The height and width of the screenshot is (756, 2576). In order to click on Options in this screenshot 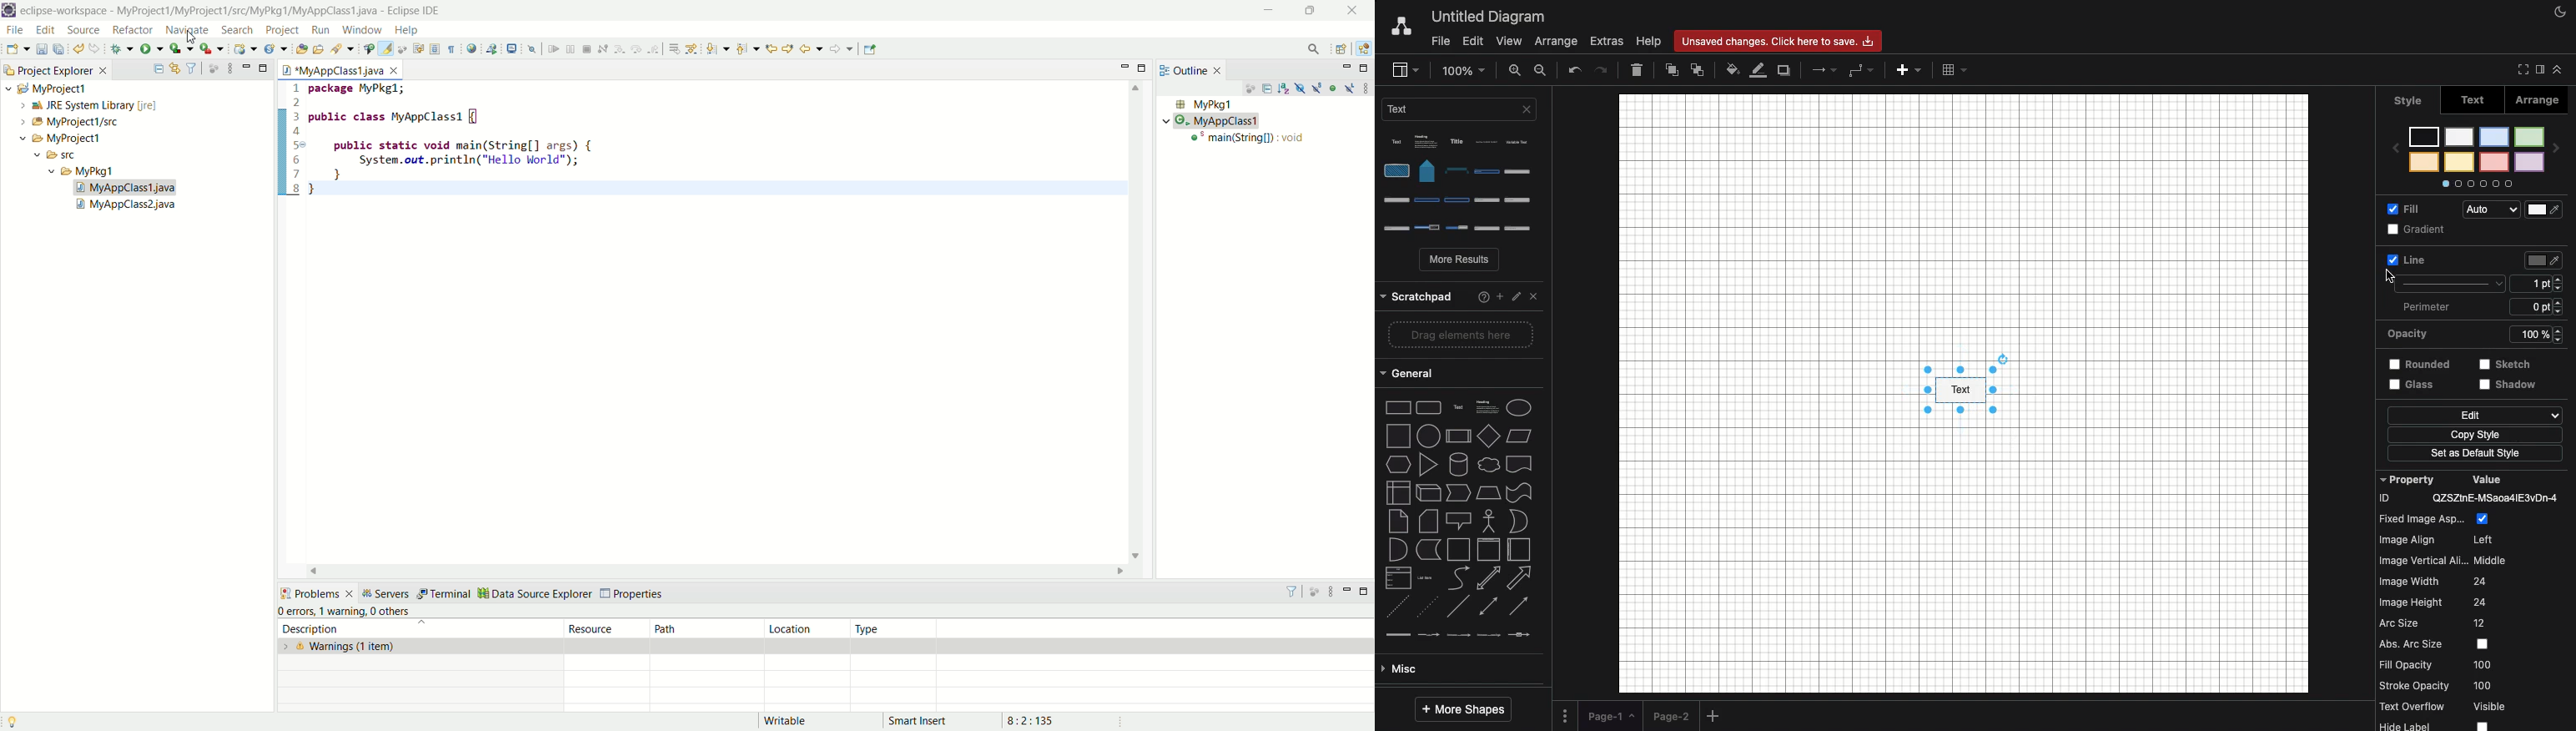, I will do `click(1464, 185)`.